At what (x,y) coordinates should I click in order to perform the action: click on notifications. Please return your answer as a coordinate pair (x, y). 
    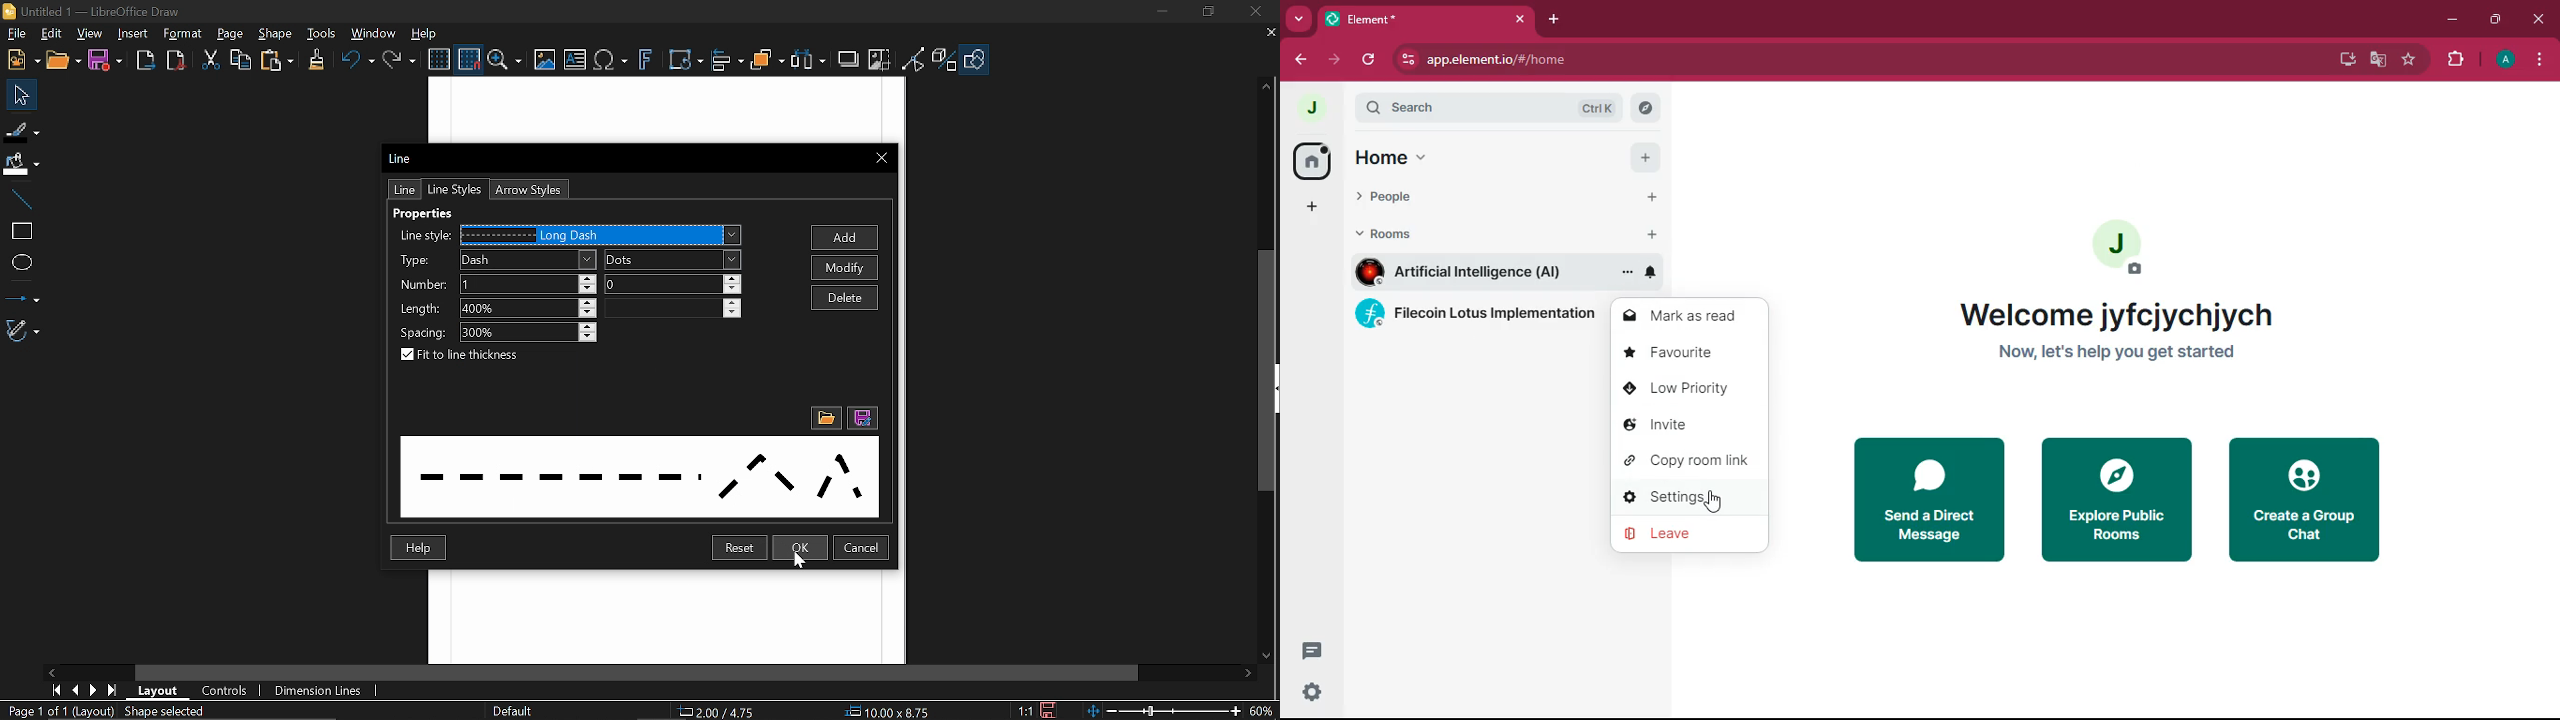
    Looking at the image, I should click on (1657, 272).